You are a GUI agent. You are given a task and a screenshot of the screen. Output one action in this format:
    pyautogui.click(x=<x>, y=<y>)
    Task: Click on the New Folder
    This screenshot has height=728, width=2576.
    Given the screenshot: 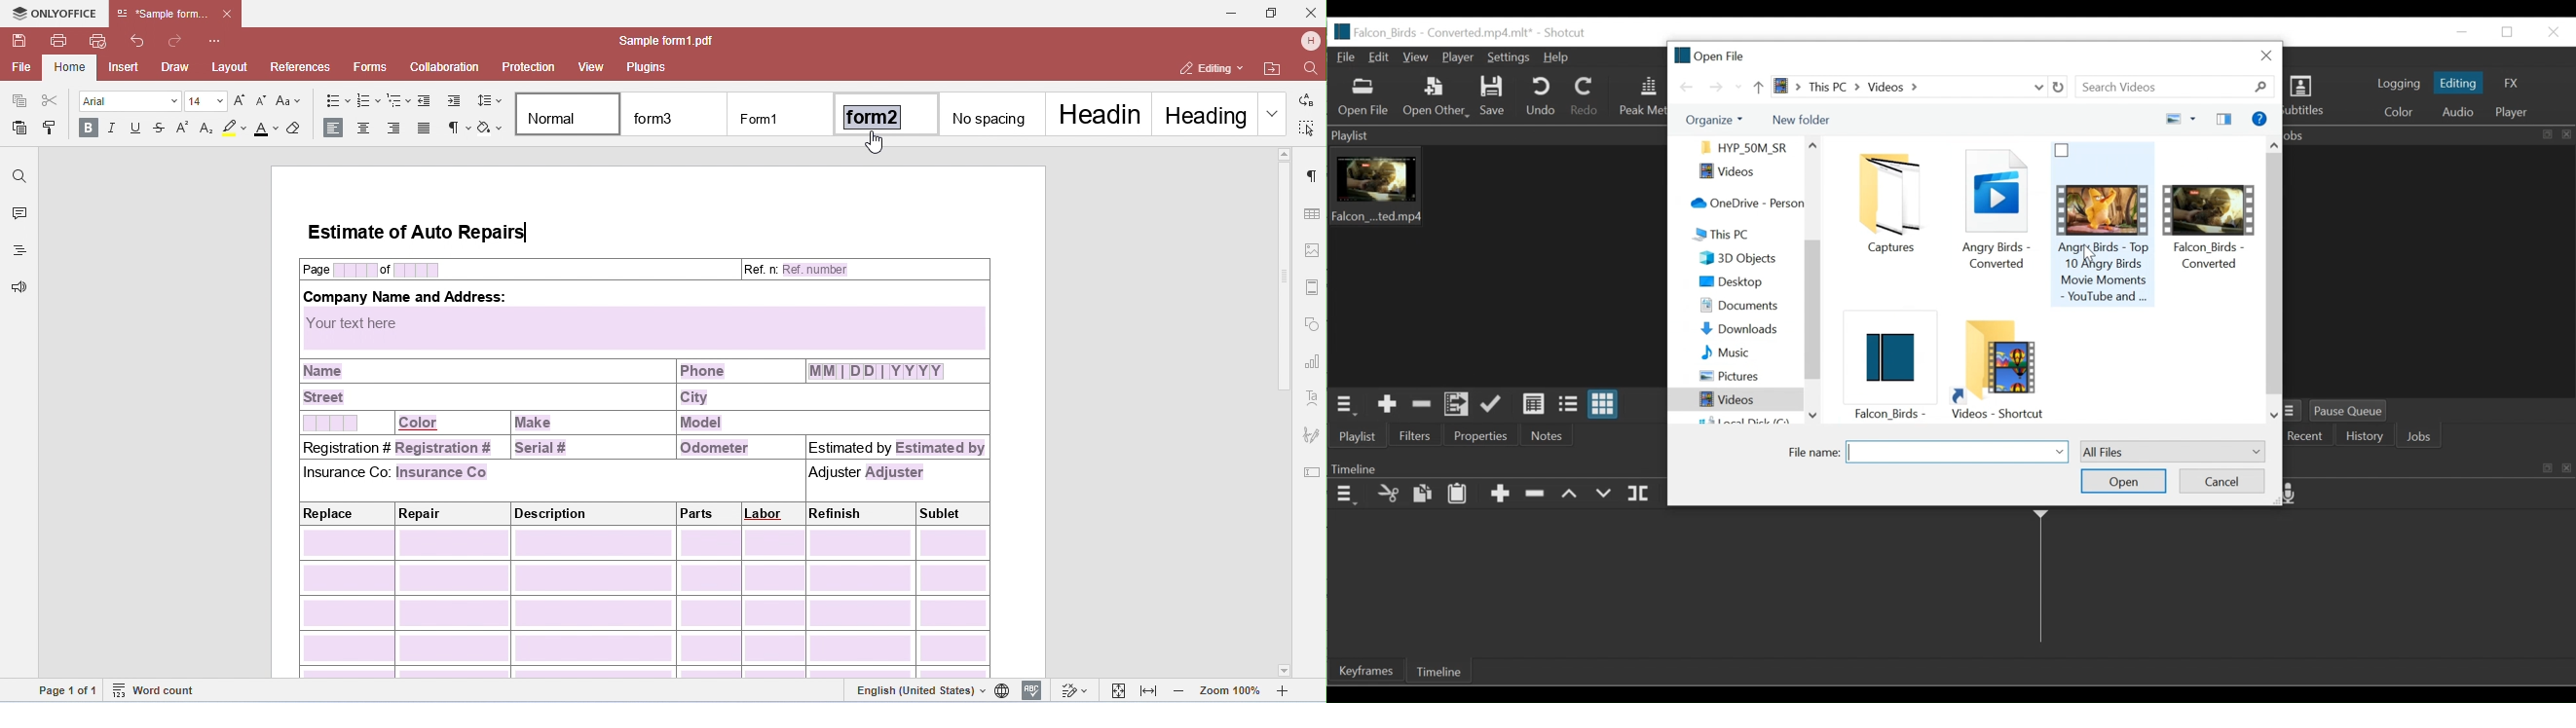 What is the action you would take?
    pyautogui.click(x=1801, y=120)
    